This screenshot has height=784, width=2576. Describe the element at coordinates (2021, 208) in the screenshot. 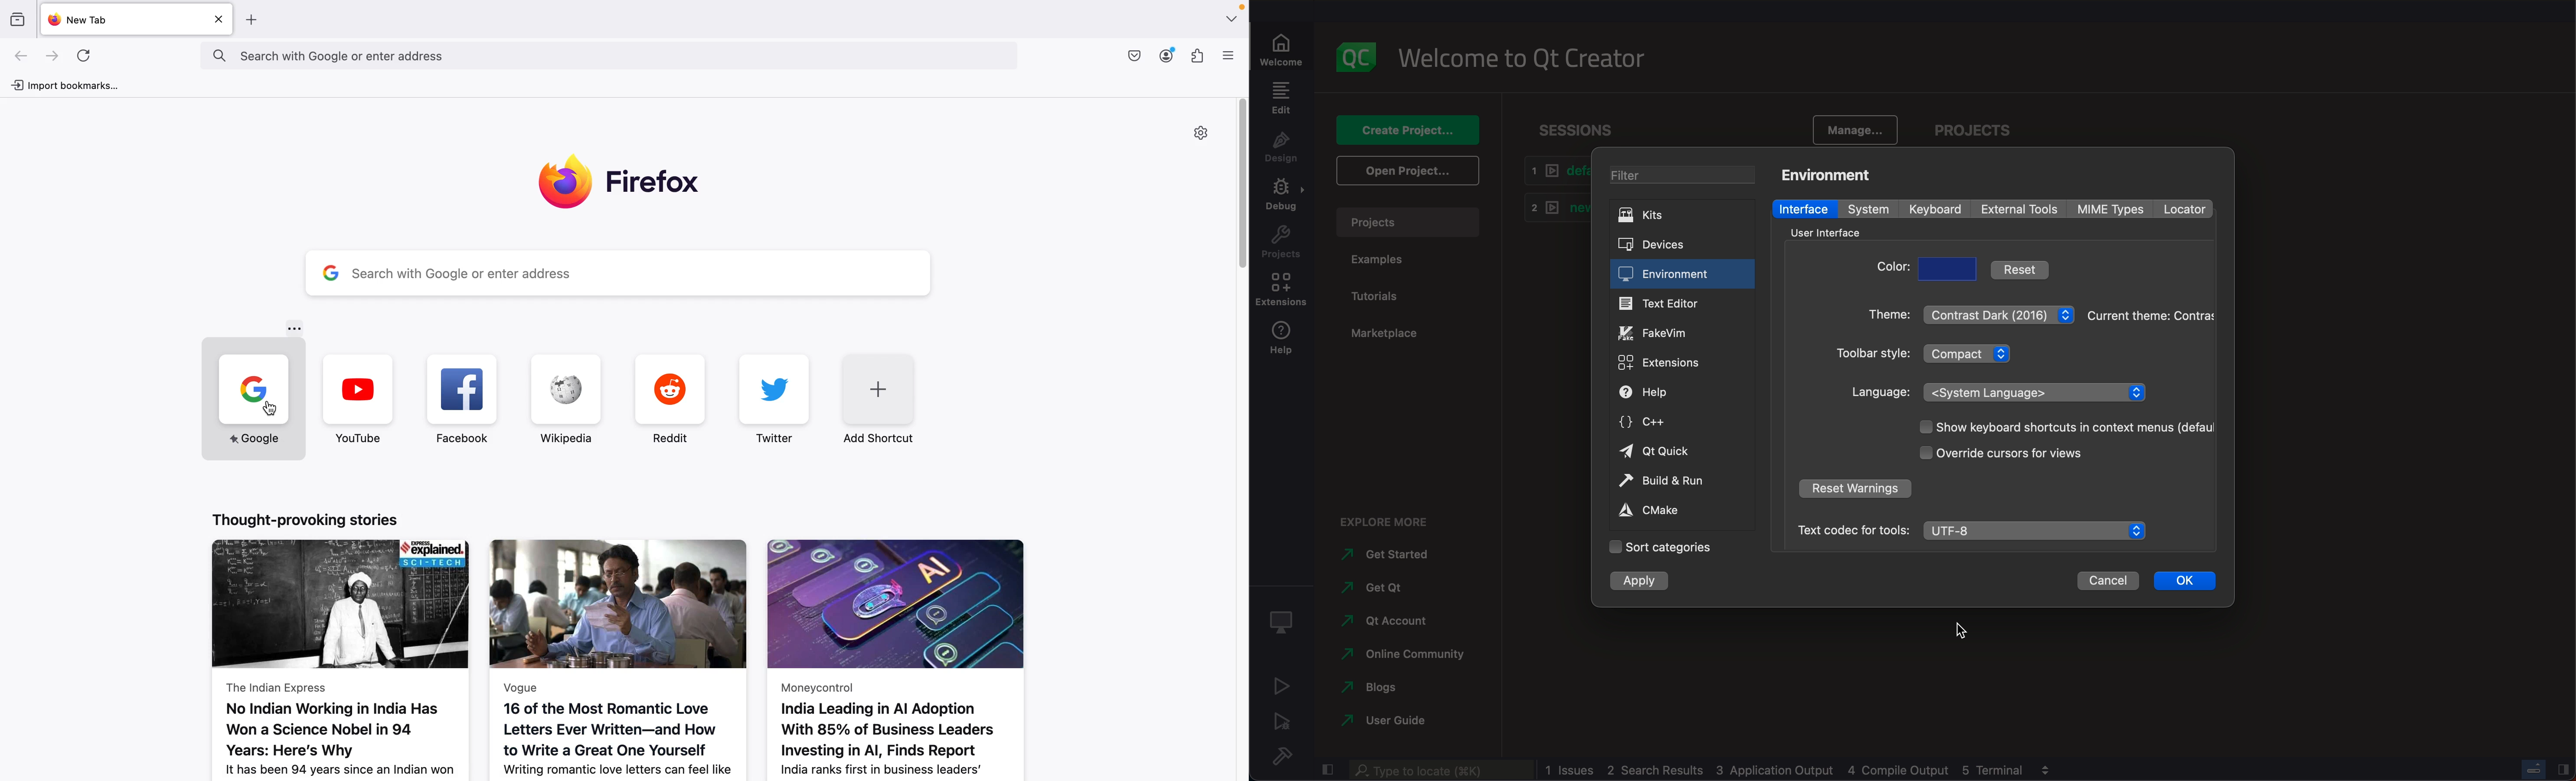

I see `external tools` at that location.